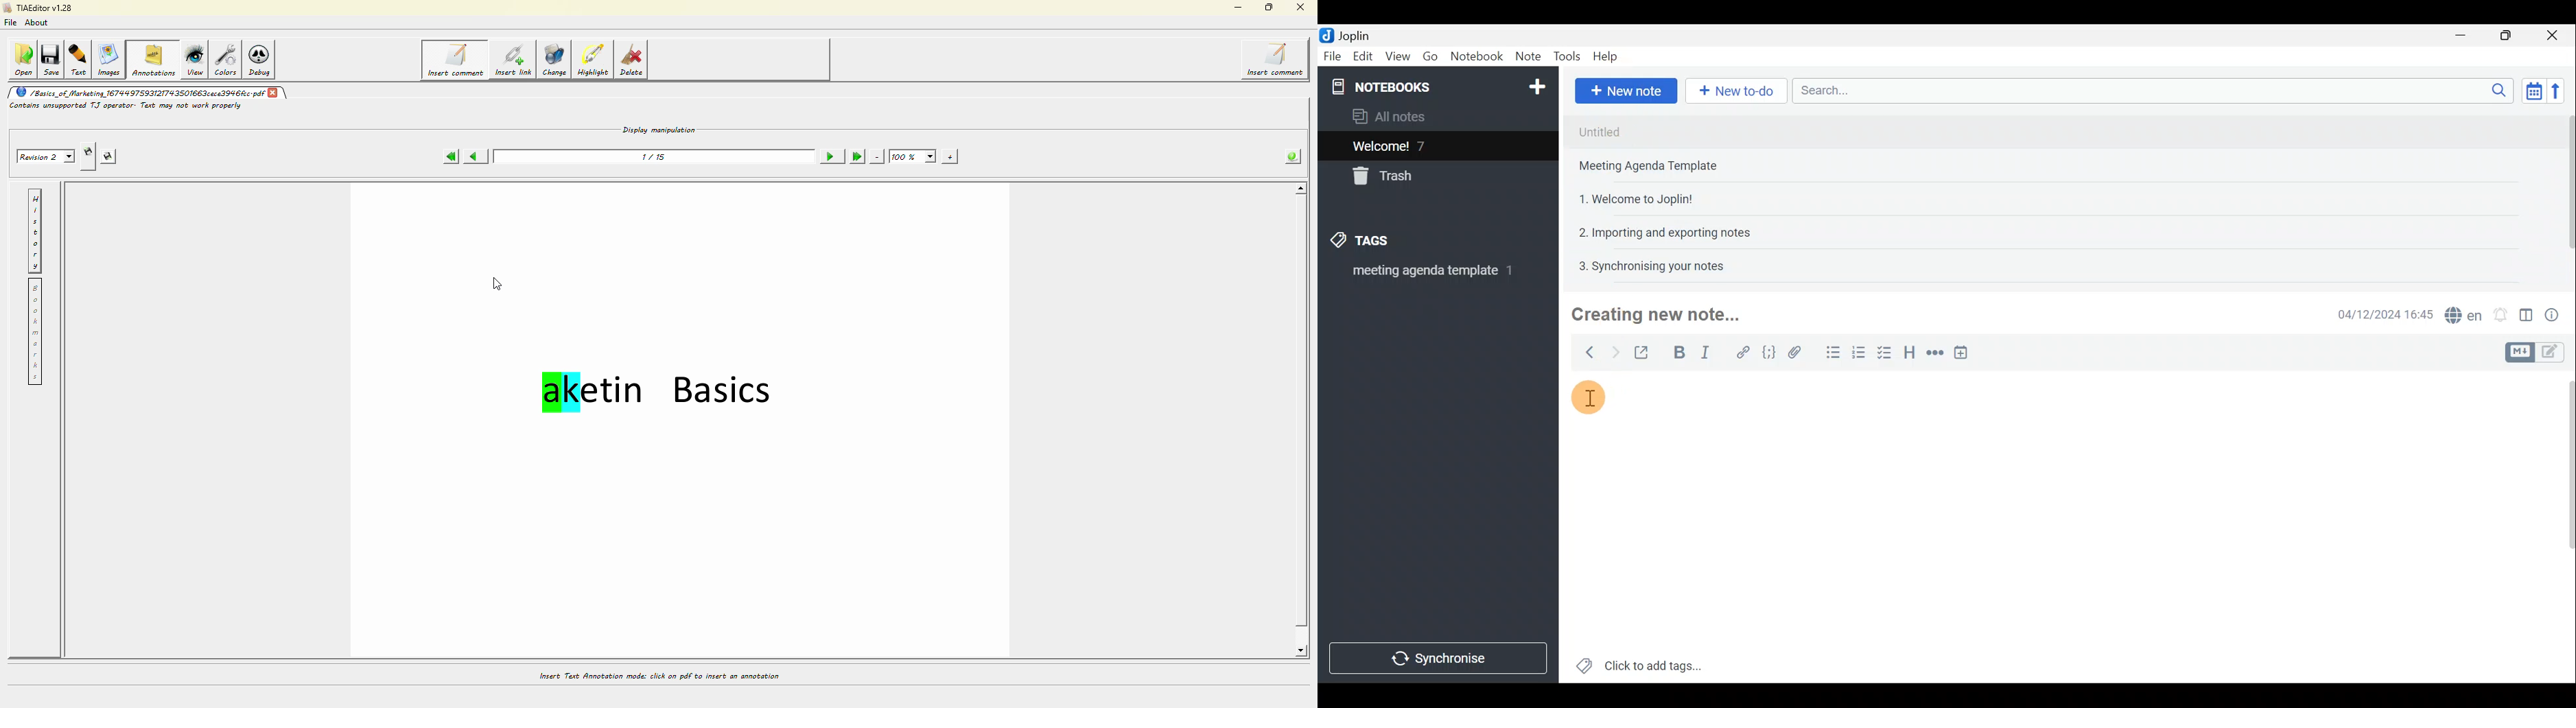 This screenshot has width=2576, height=728. I want to click on meeting agenda template, so click(1430, 275).